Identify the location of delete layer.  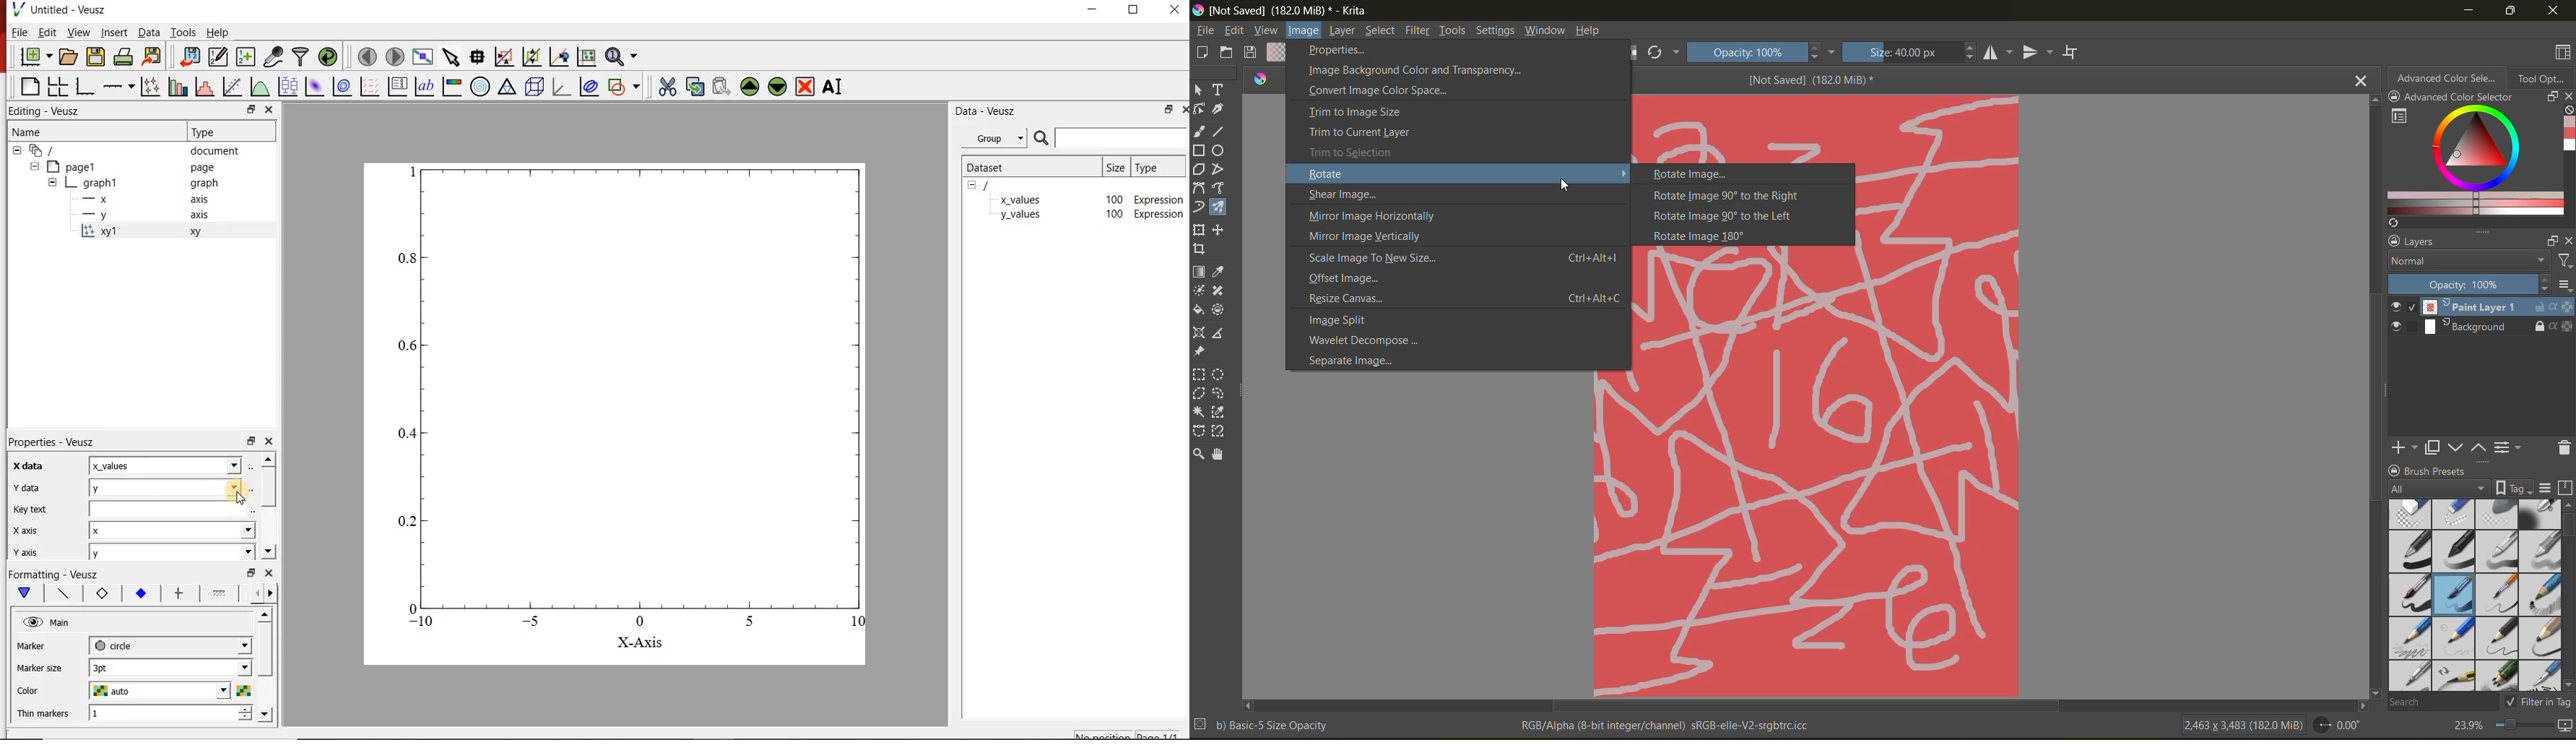
(2562, 450).